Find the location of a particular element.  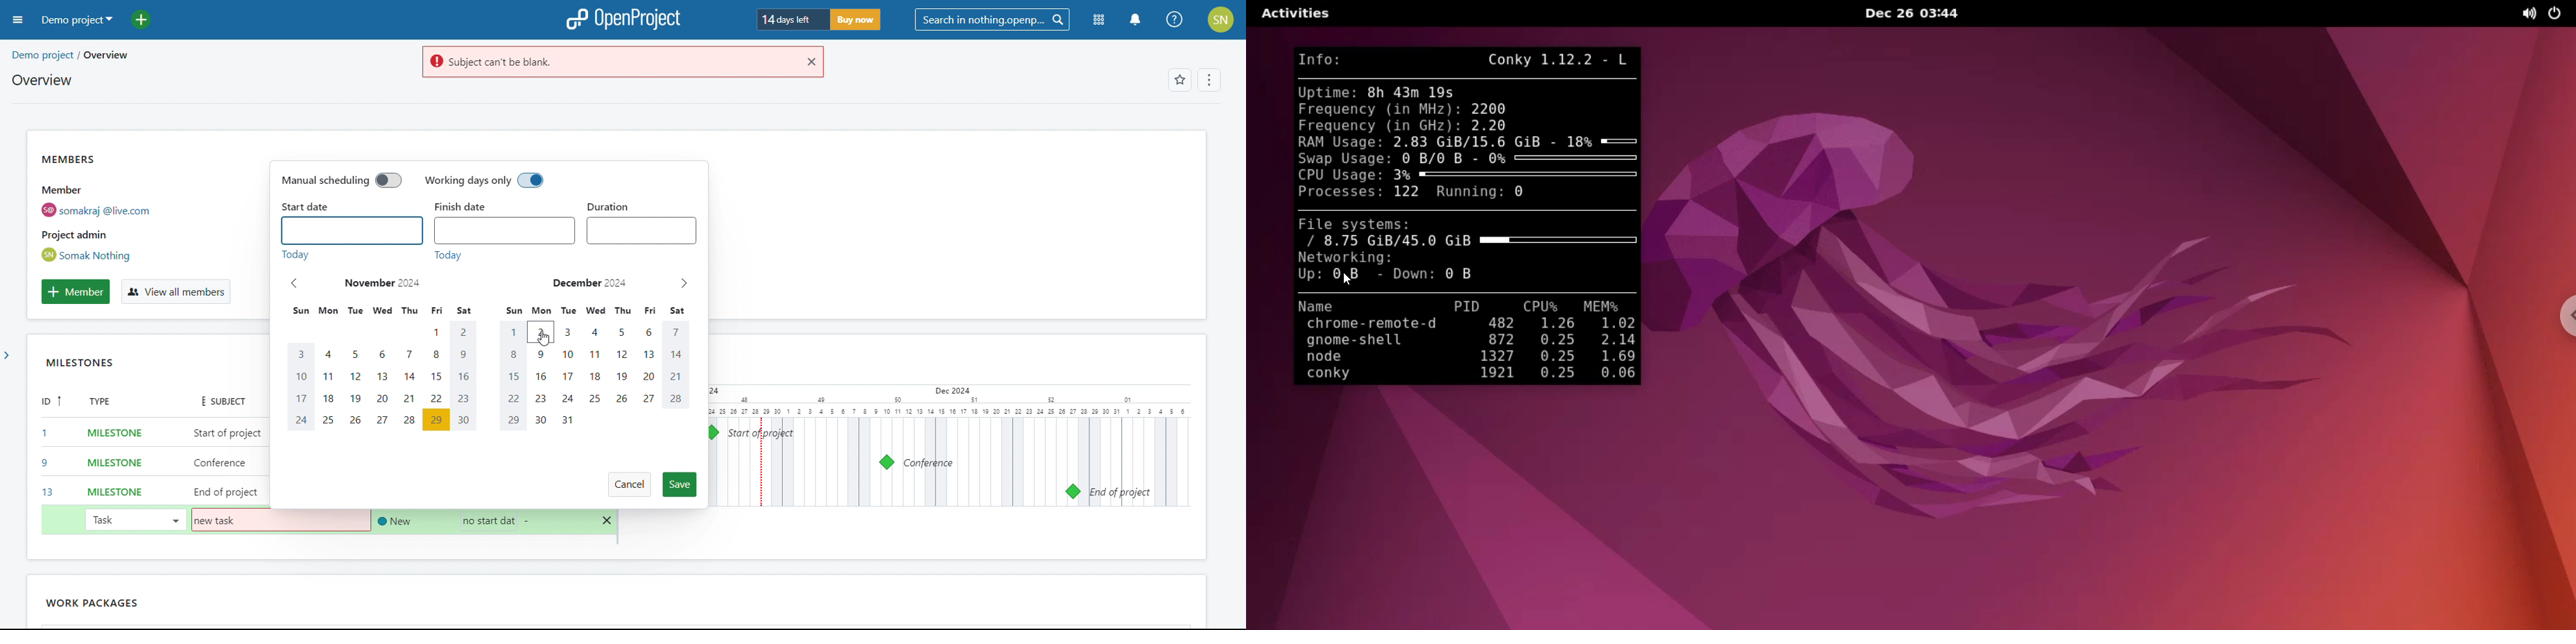

subject added is located at coordinates (219, 521).